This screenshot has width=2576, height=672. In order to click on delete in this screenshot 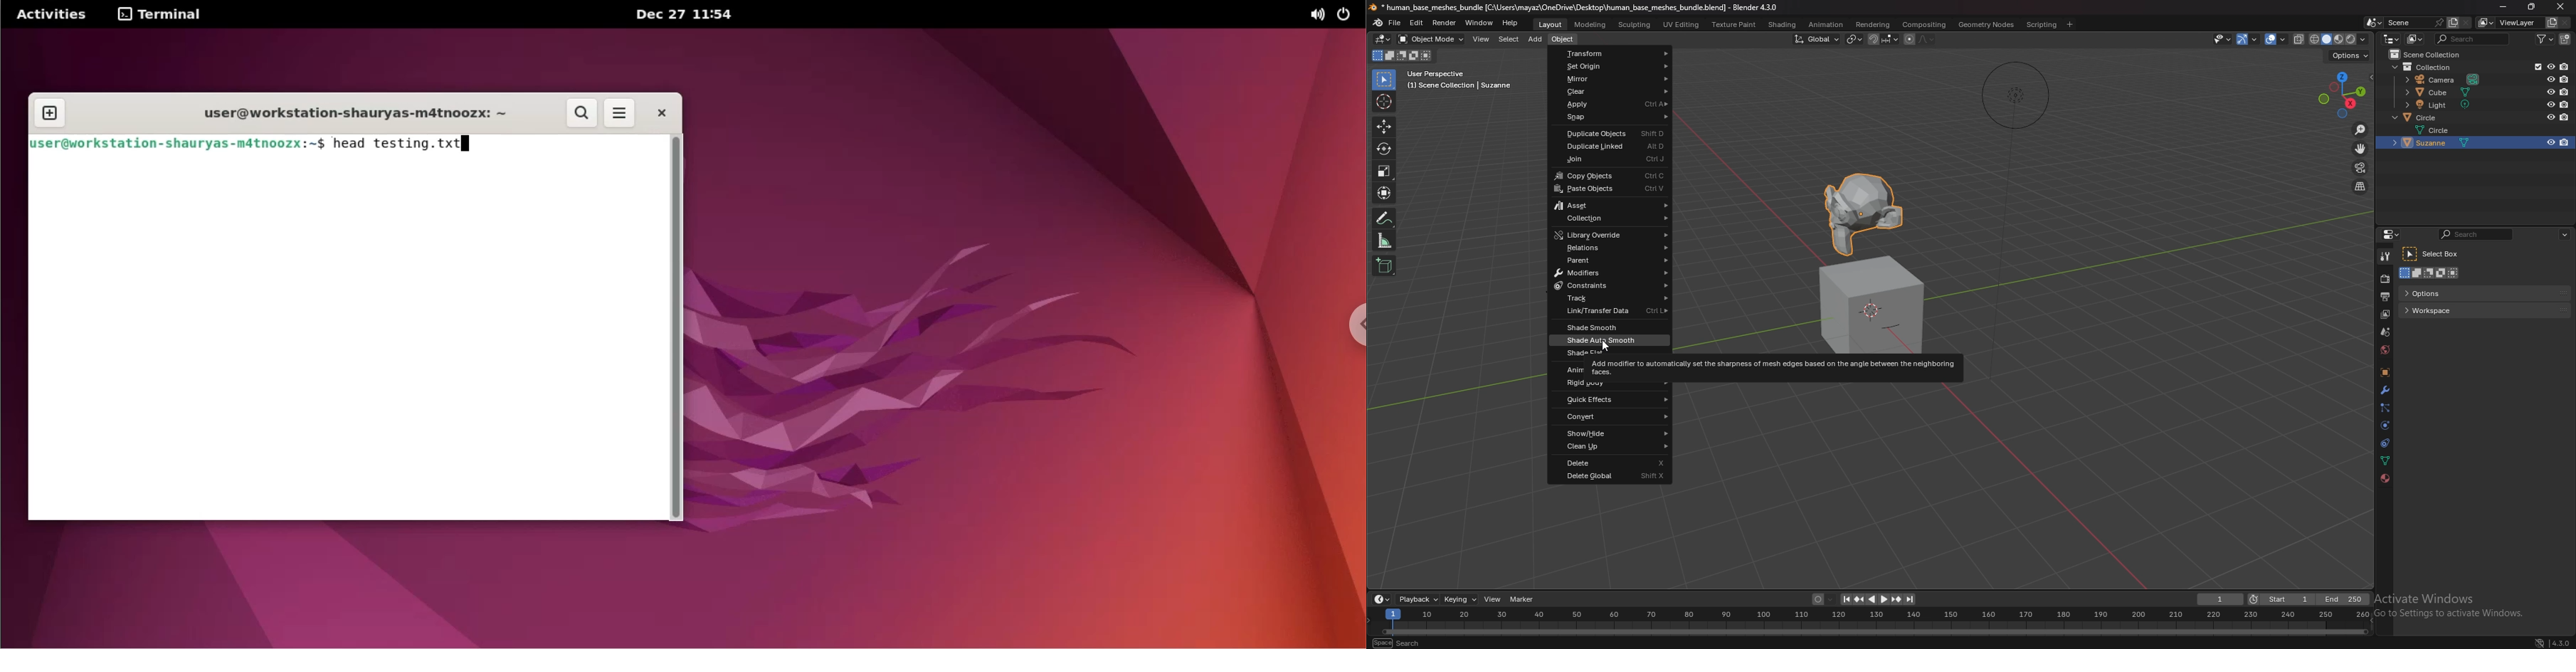, I will do `click(1609, 462)`.